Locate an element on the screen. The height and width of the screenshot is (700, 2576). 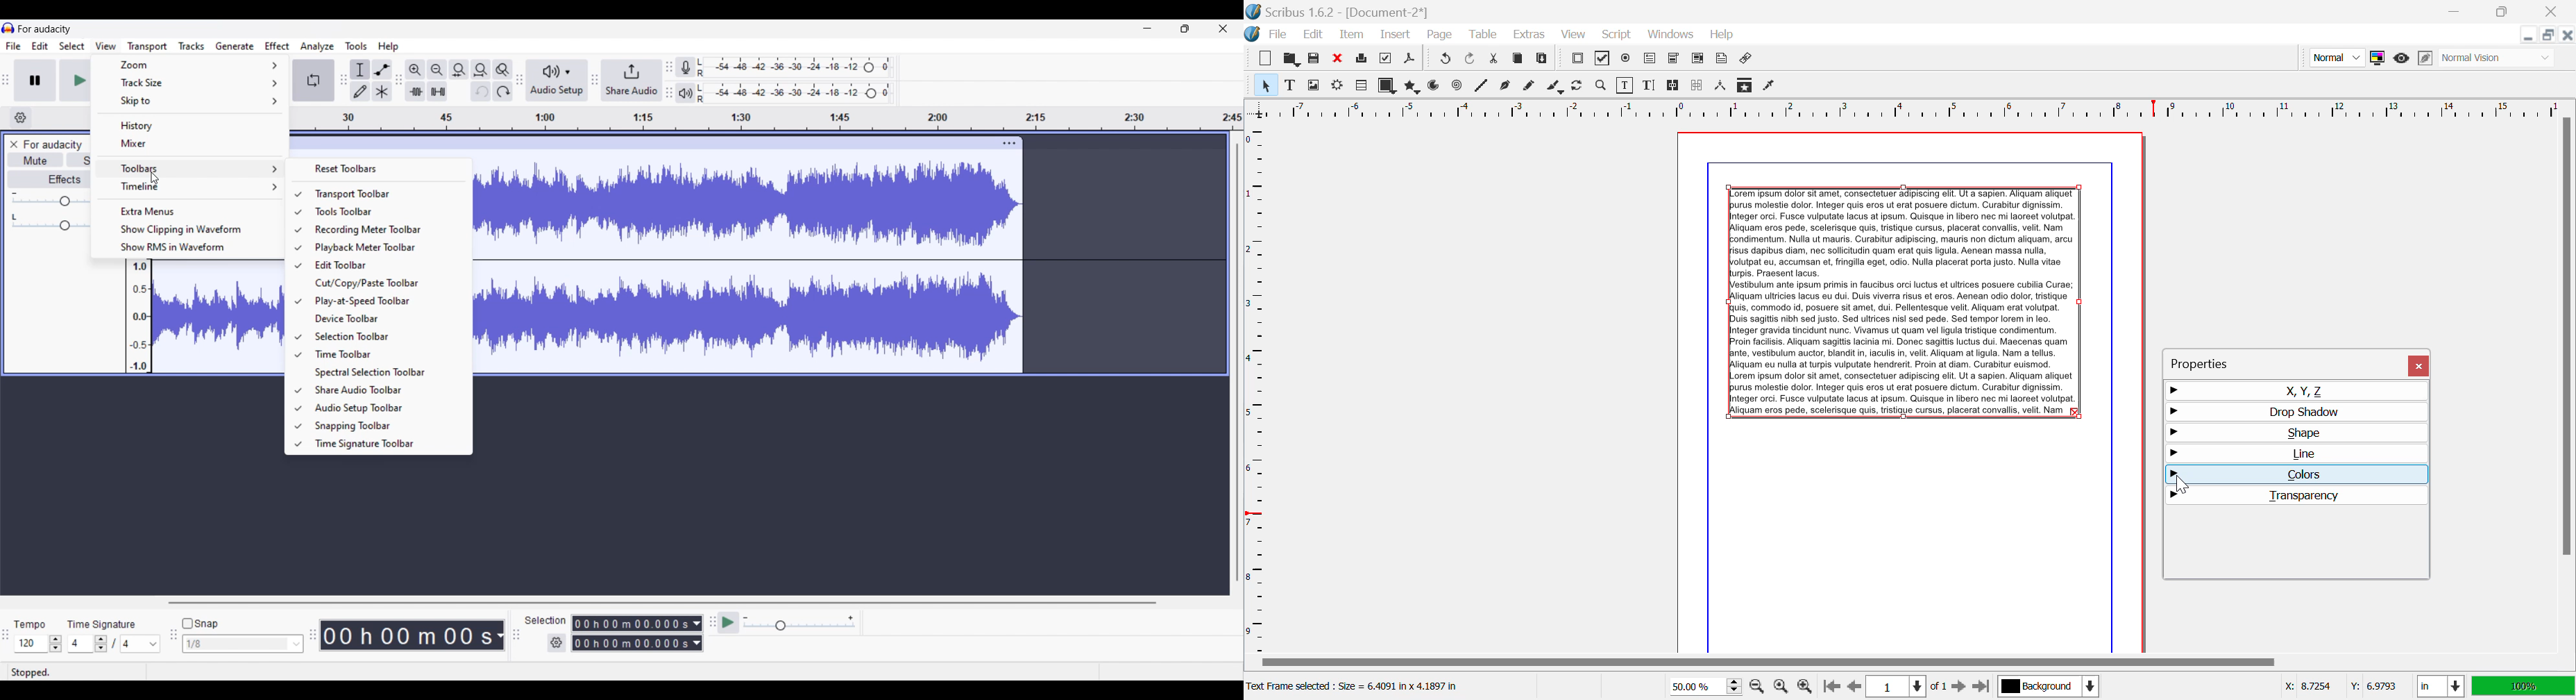
track waveform is located at coordinates (749, 263).